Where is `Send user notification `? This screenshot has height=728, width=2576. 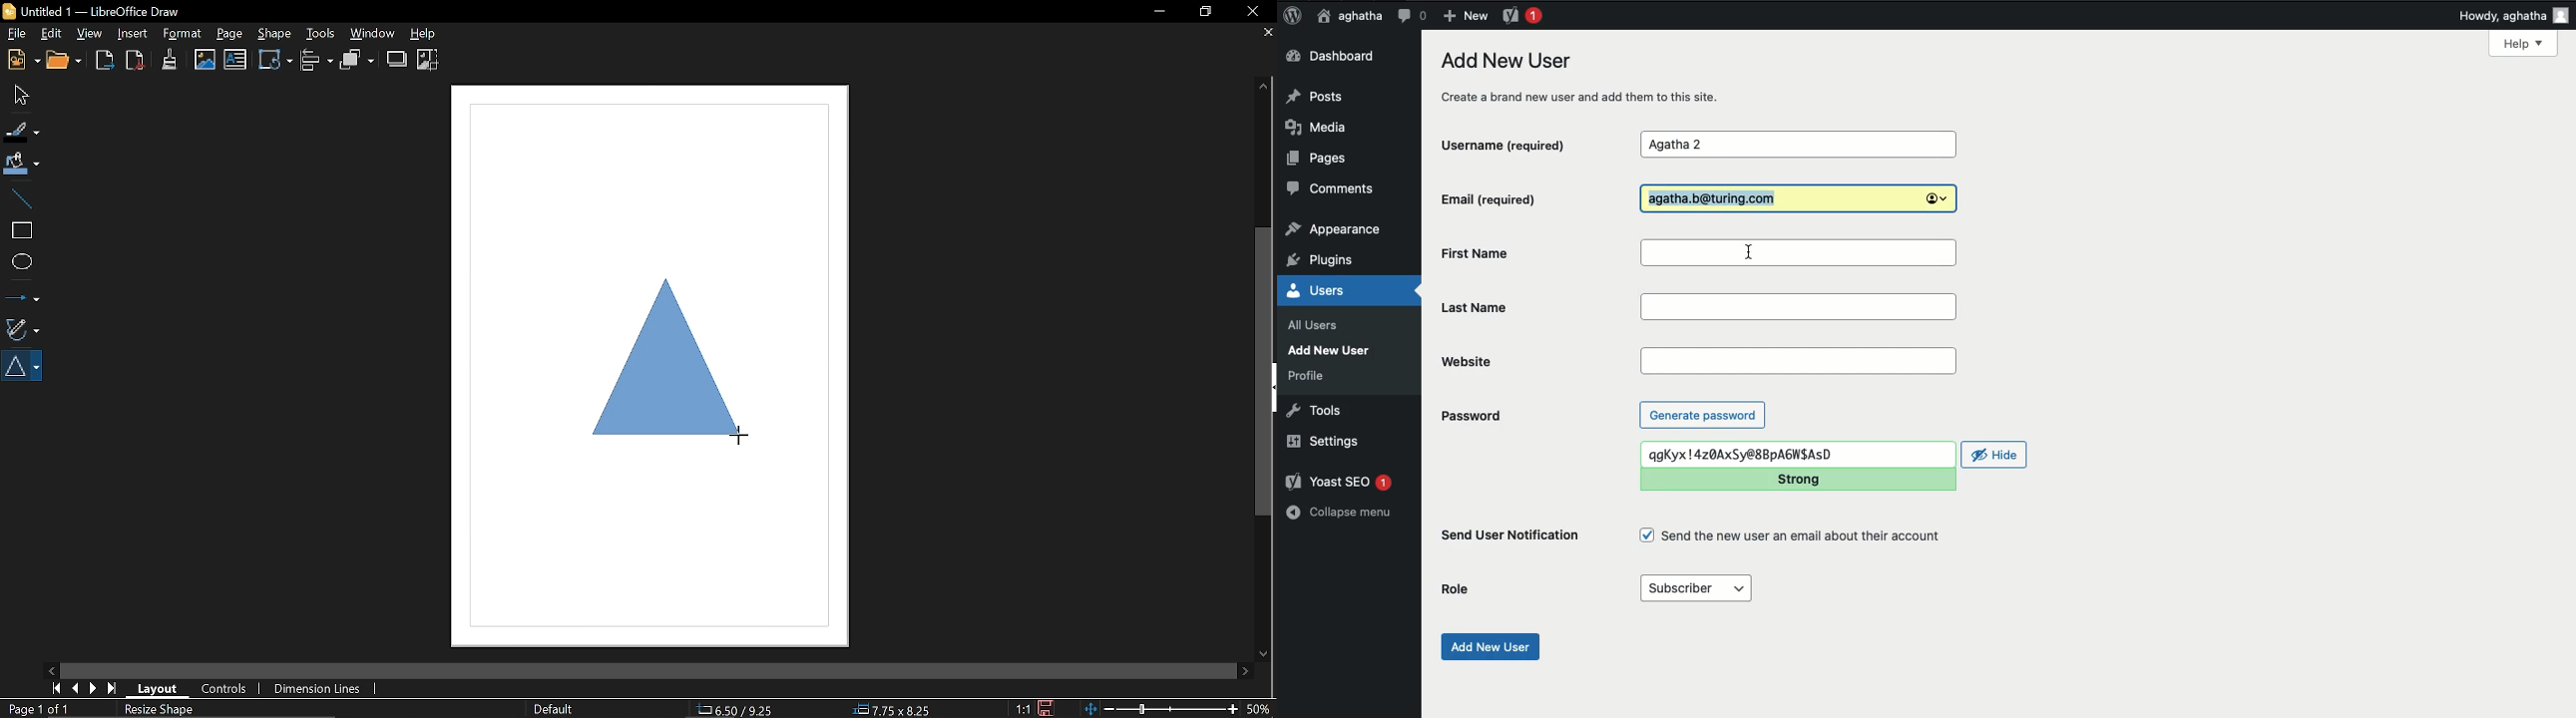
Send user notification  is located at coordinates (1512, 538).